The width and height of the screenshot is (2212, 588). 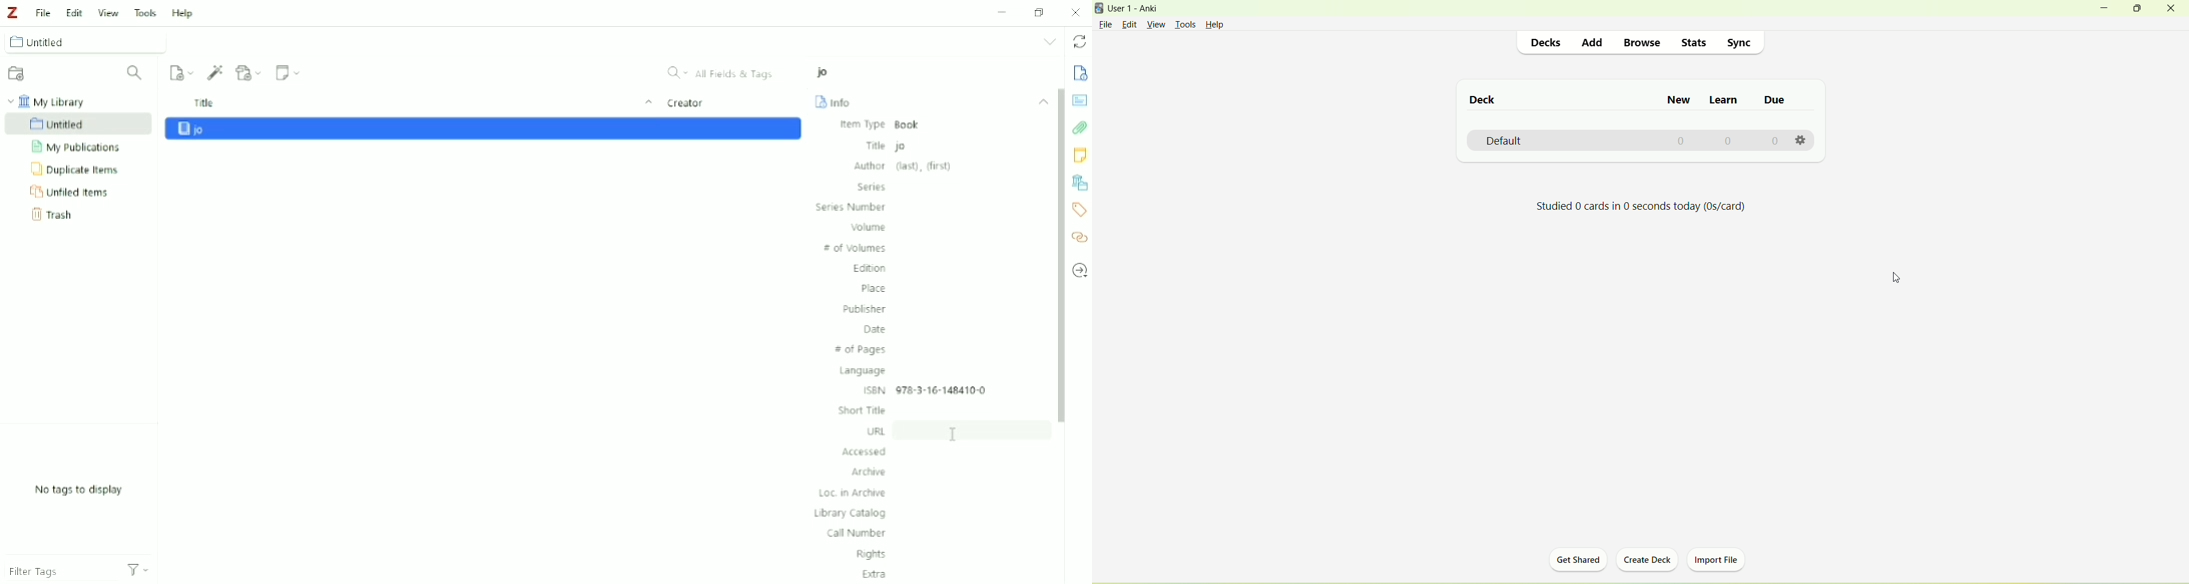 I want to click on Notes, so click(x=1080, y=156).